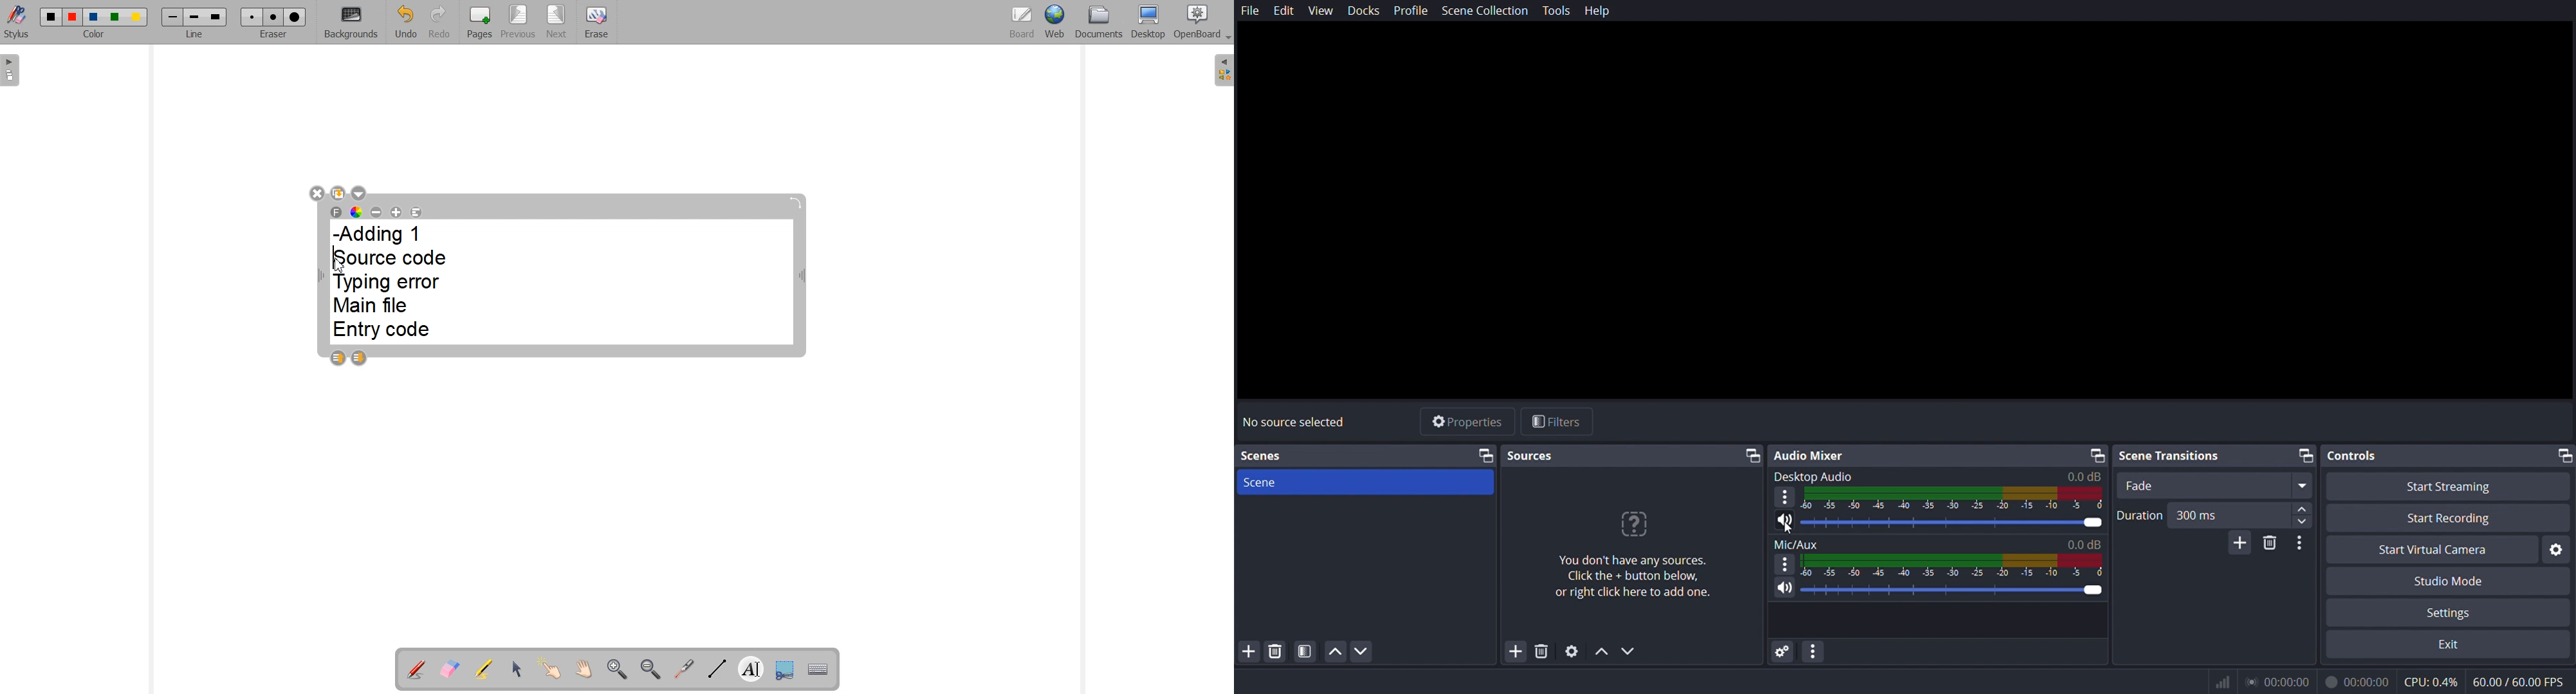 This screenshot has width=2576, height=700. What do you see at coordinates (1599, 12) in the screenshot?
I see `help` at bounding box center [1599, 12].